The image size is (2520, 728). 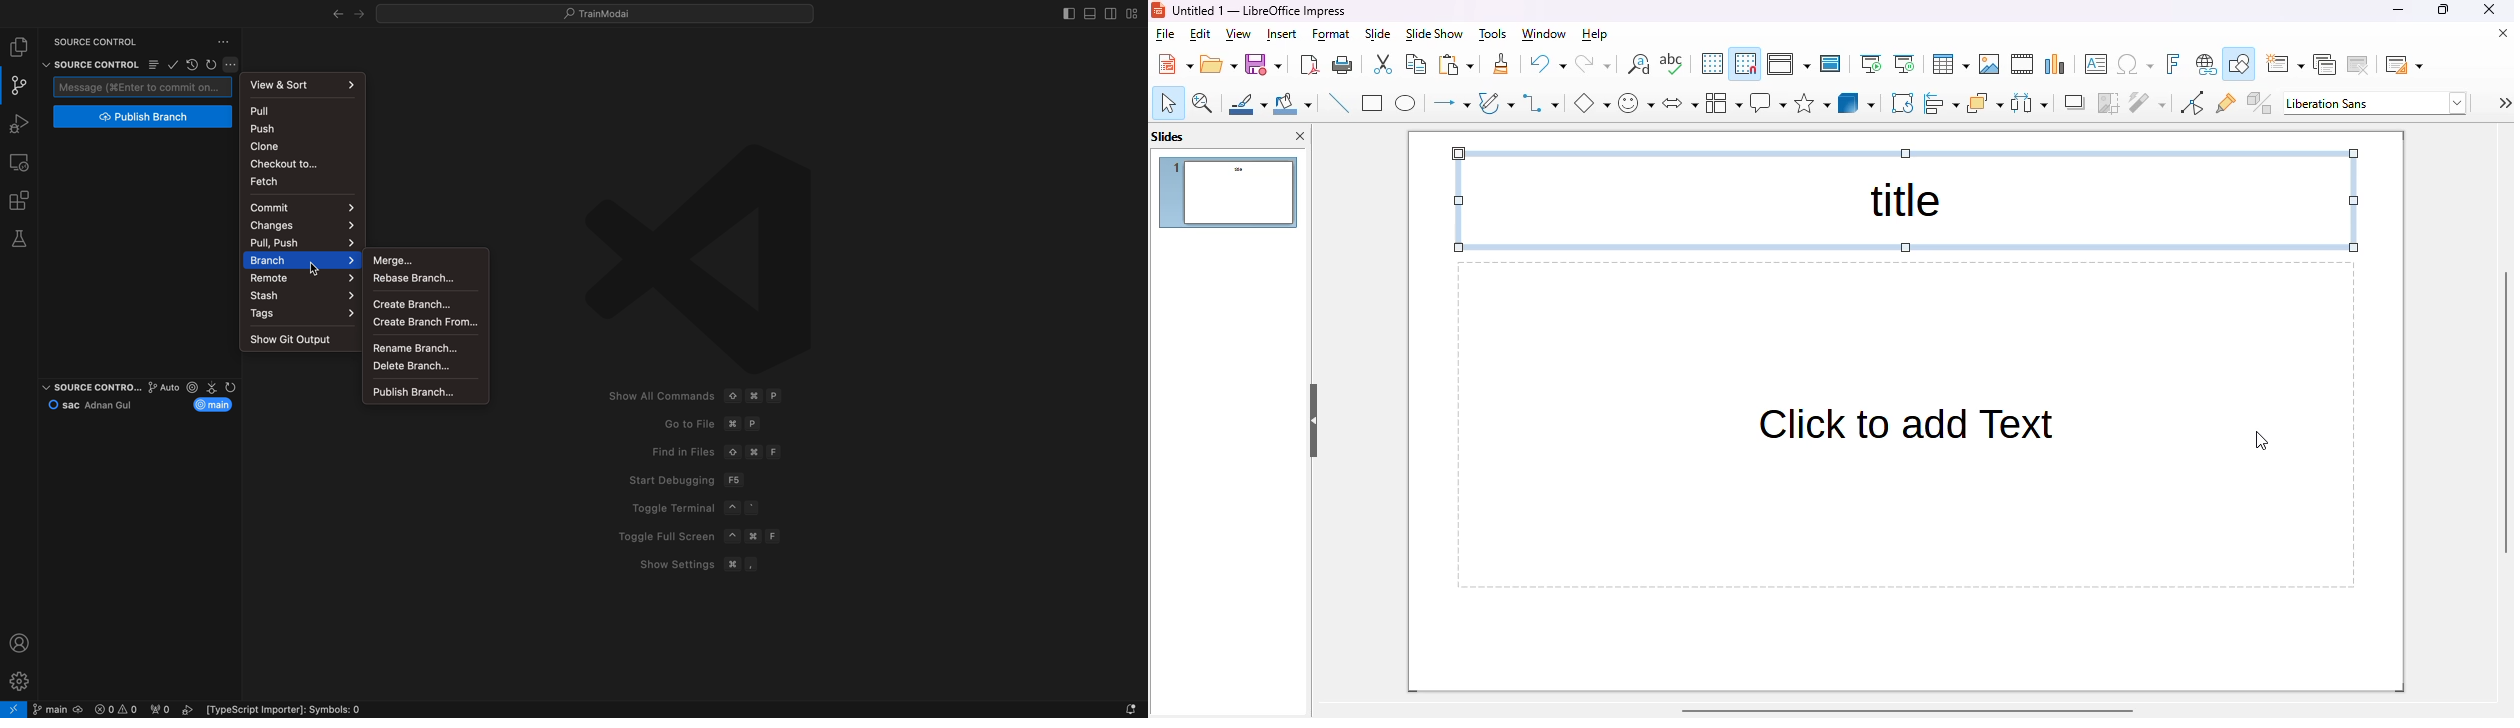 What do you see at coordinates (1951, 64) in the screenshot?
I see `table` at bounding box center [1951, 64].